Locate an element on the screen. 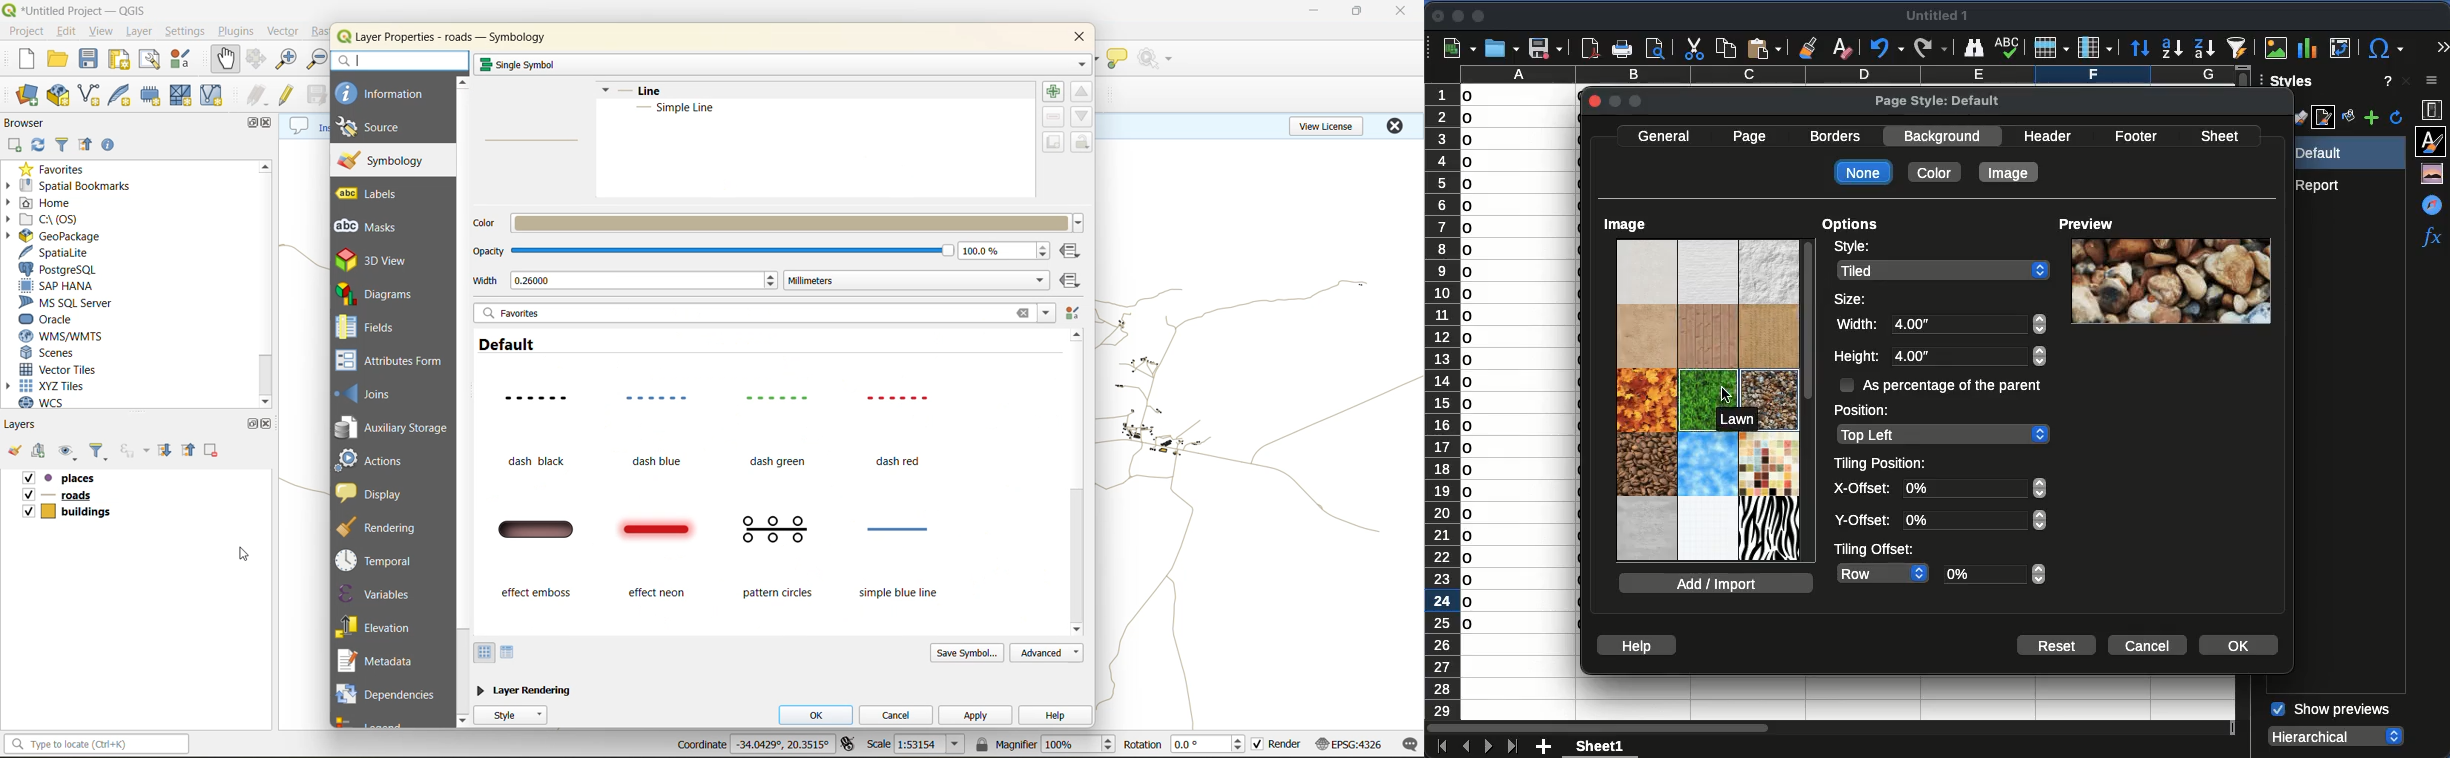 The image size is (2464, 784). move up is located at coordinates (1084, 91).